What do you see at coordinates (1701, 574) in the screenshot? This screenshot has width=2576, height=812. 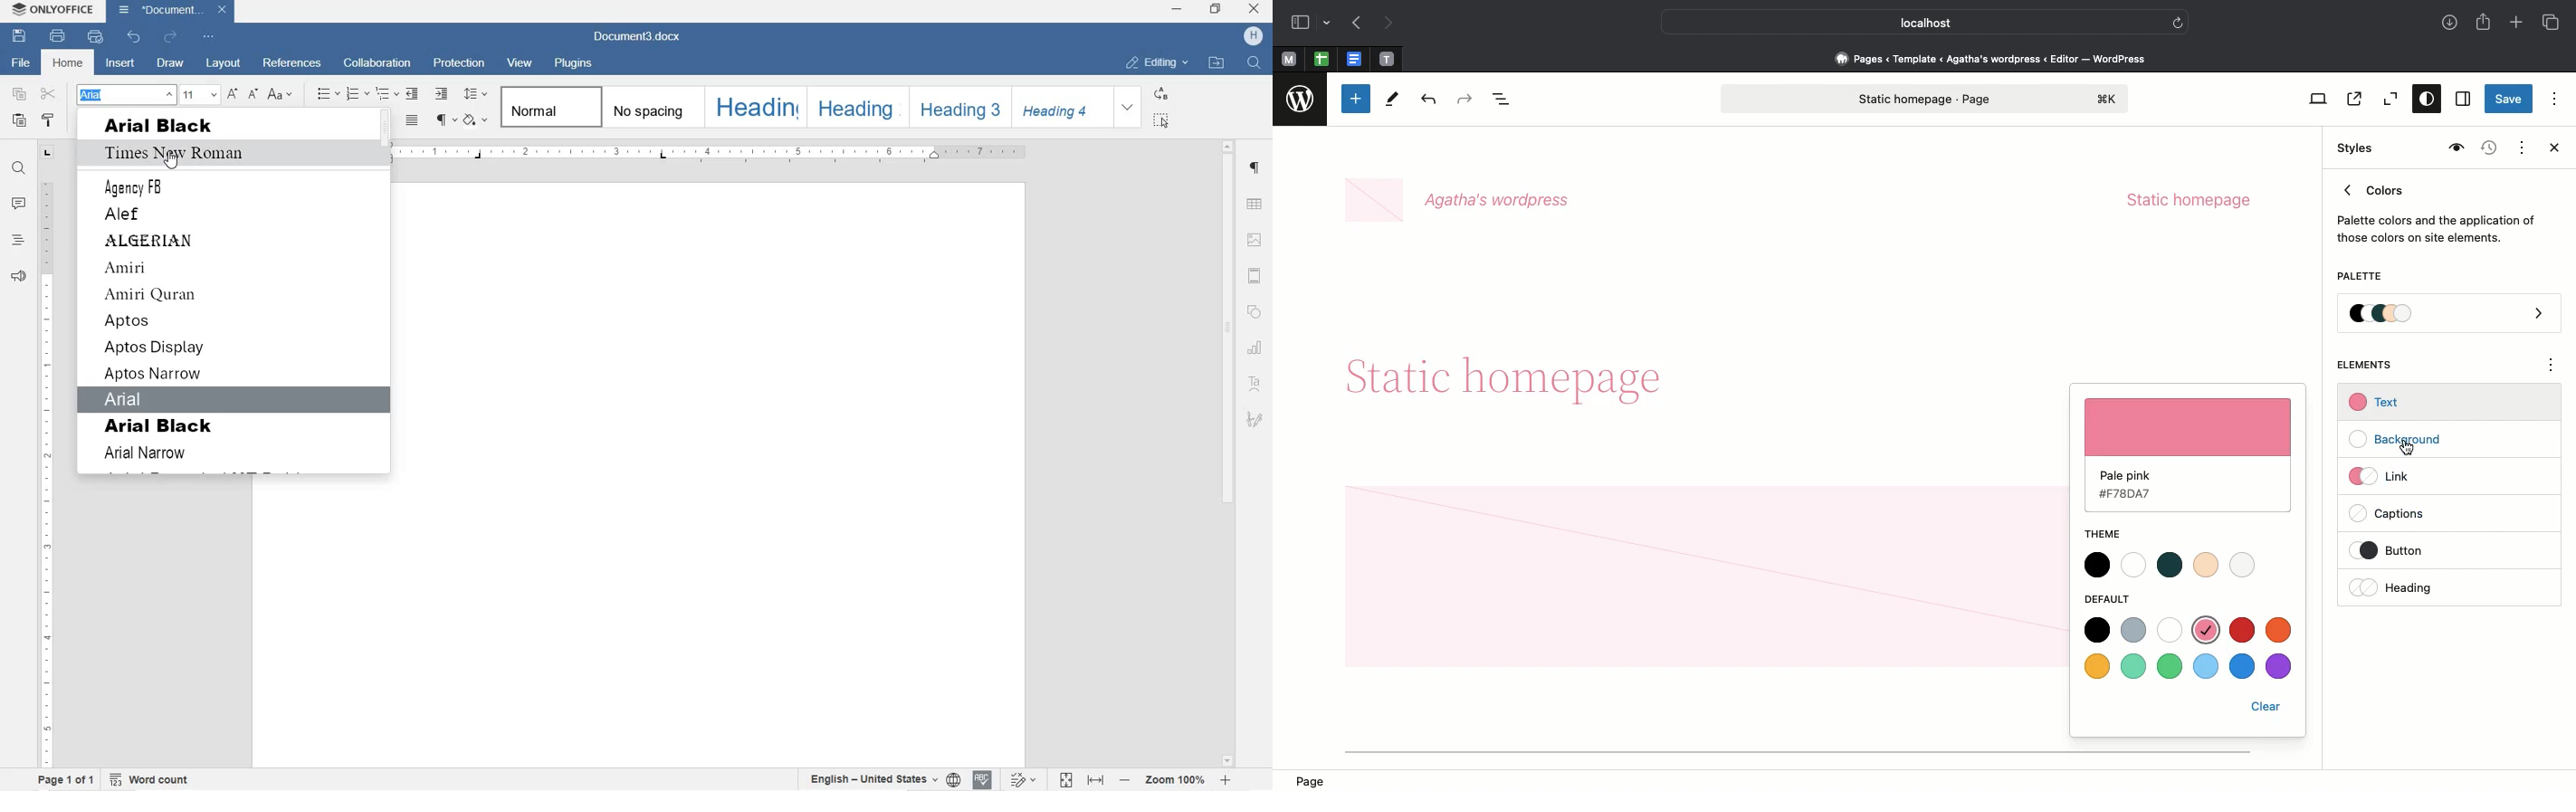 I see `Block` at bounding box center [1701, 574].